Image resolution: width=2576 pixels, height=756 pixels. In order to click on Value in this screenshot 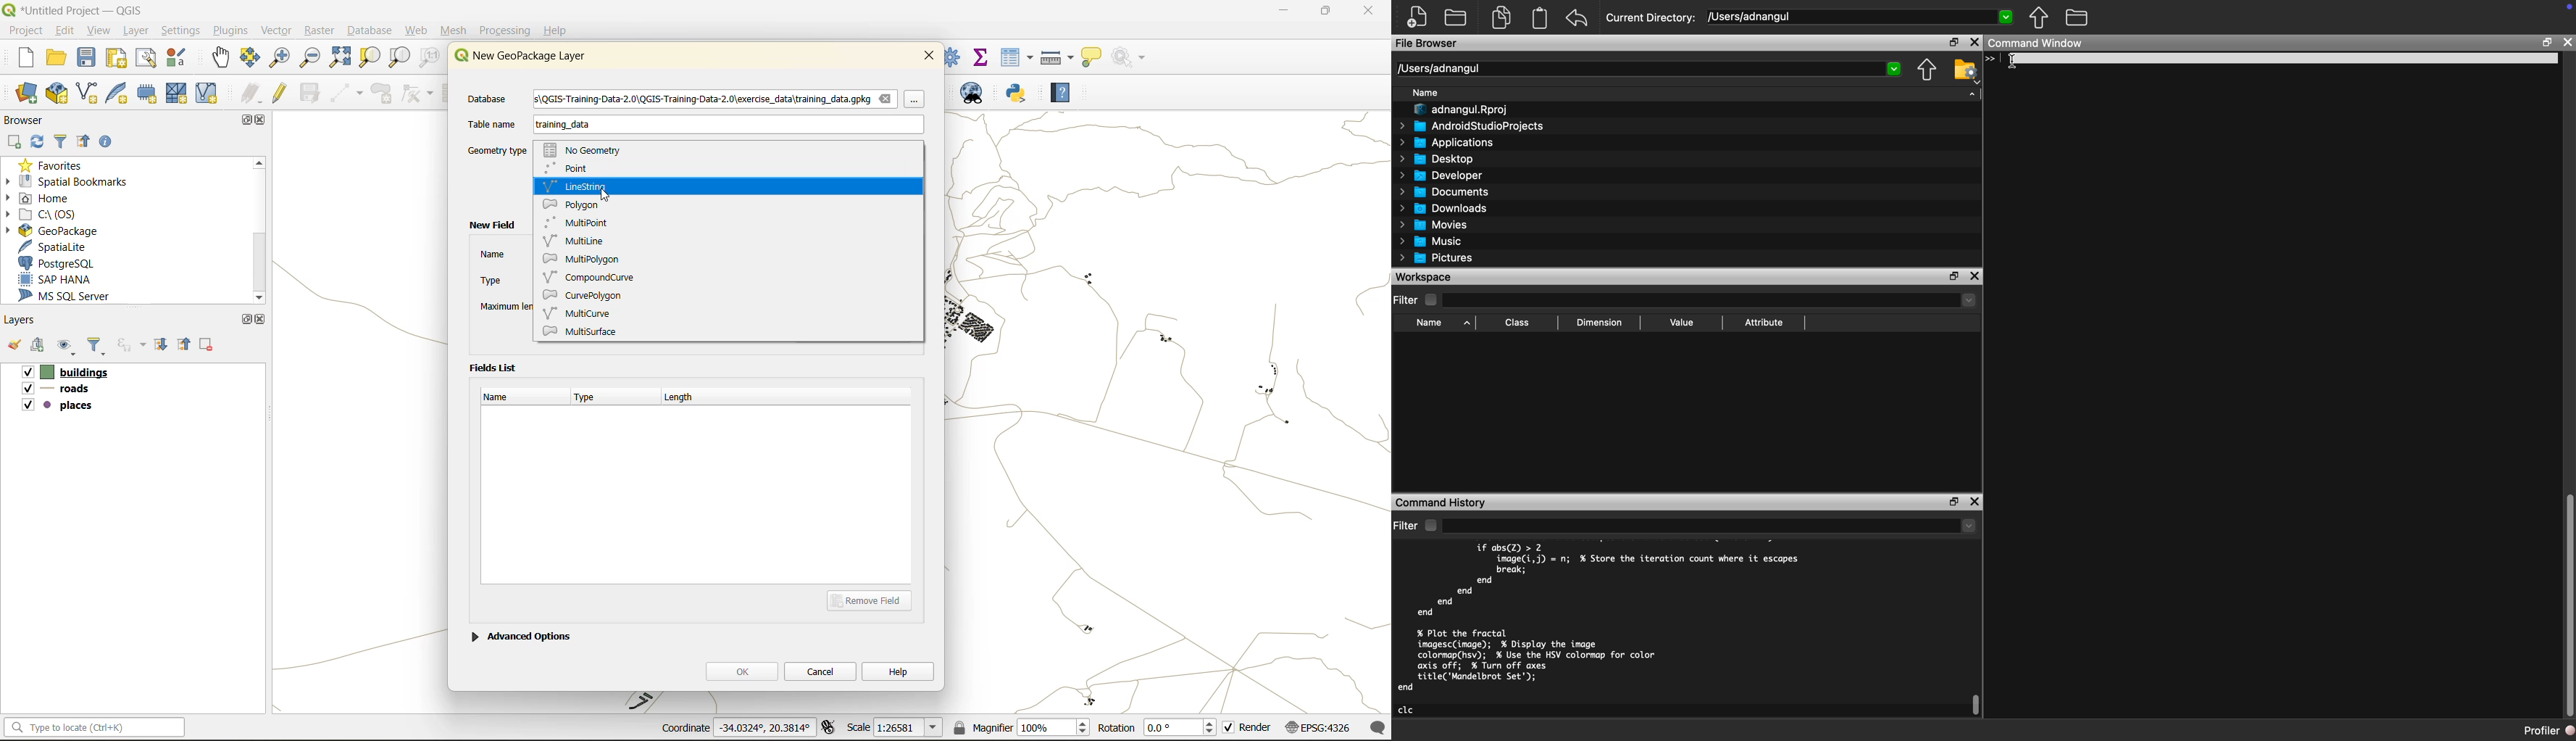, I will do `click(1681, 322)`.